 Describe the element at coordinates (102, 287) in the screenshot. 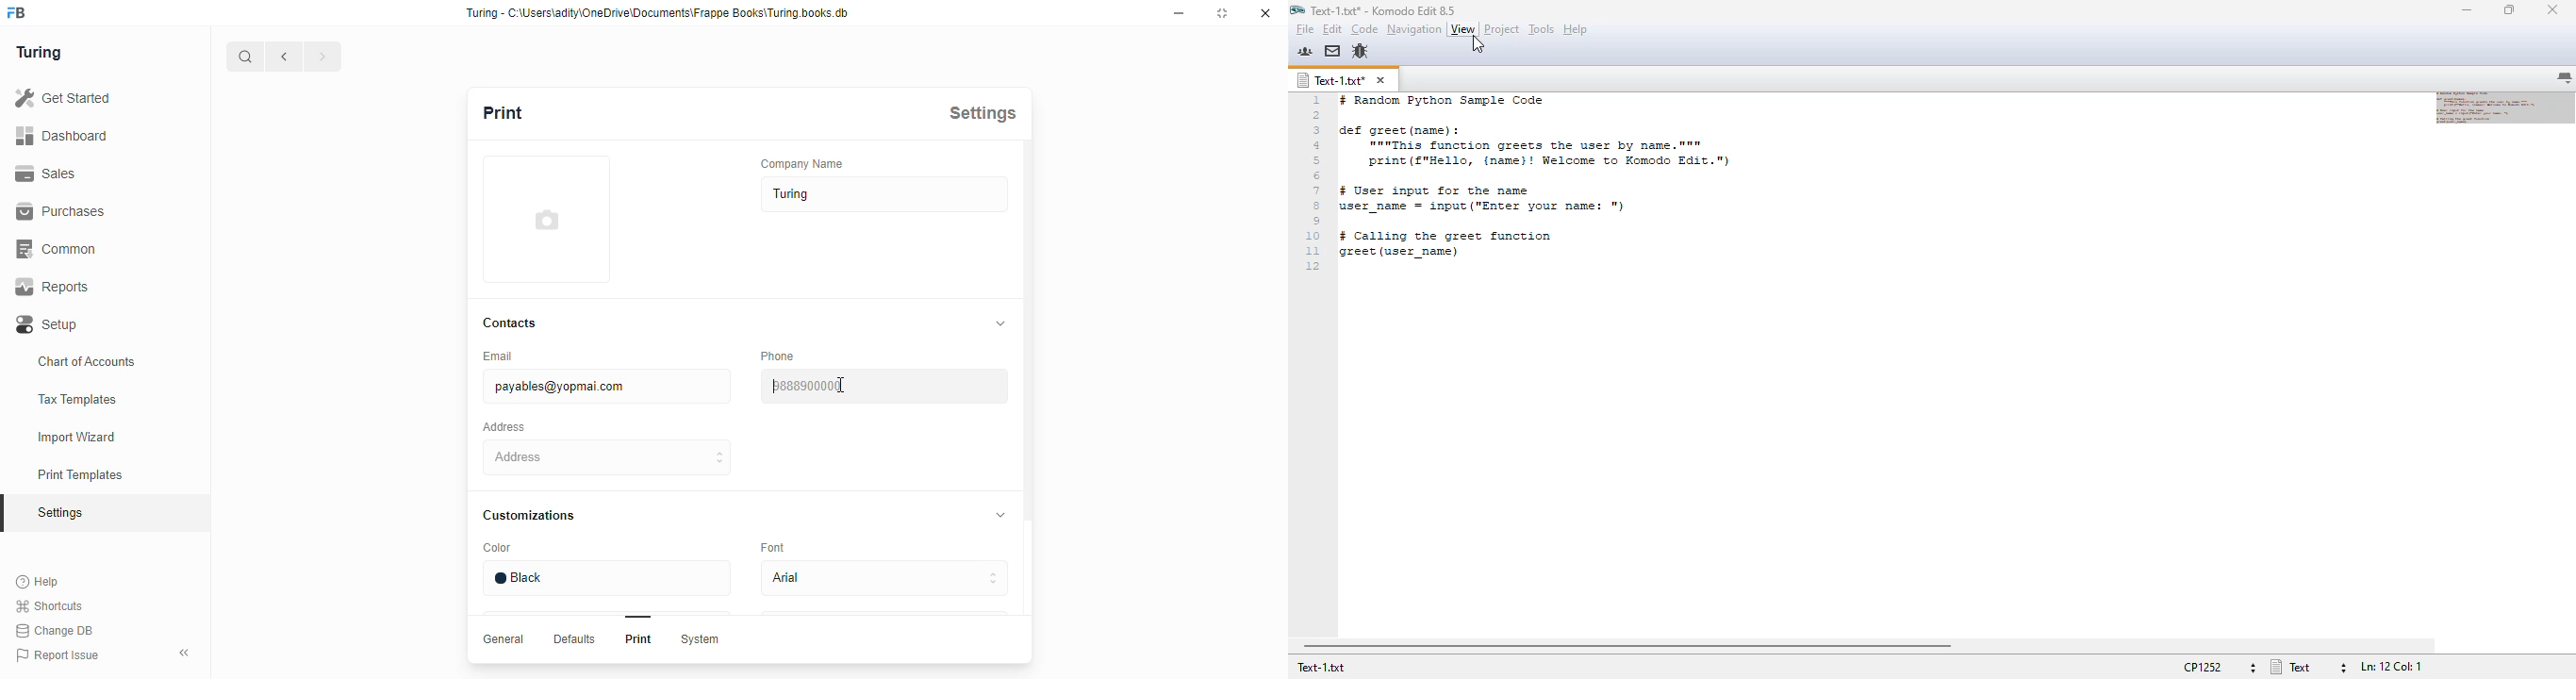

I see `Reports.` at that location.